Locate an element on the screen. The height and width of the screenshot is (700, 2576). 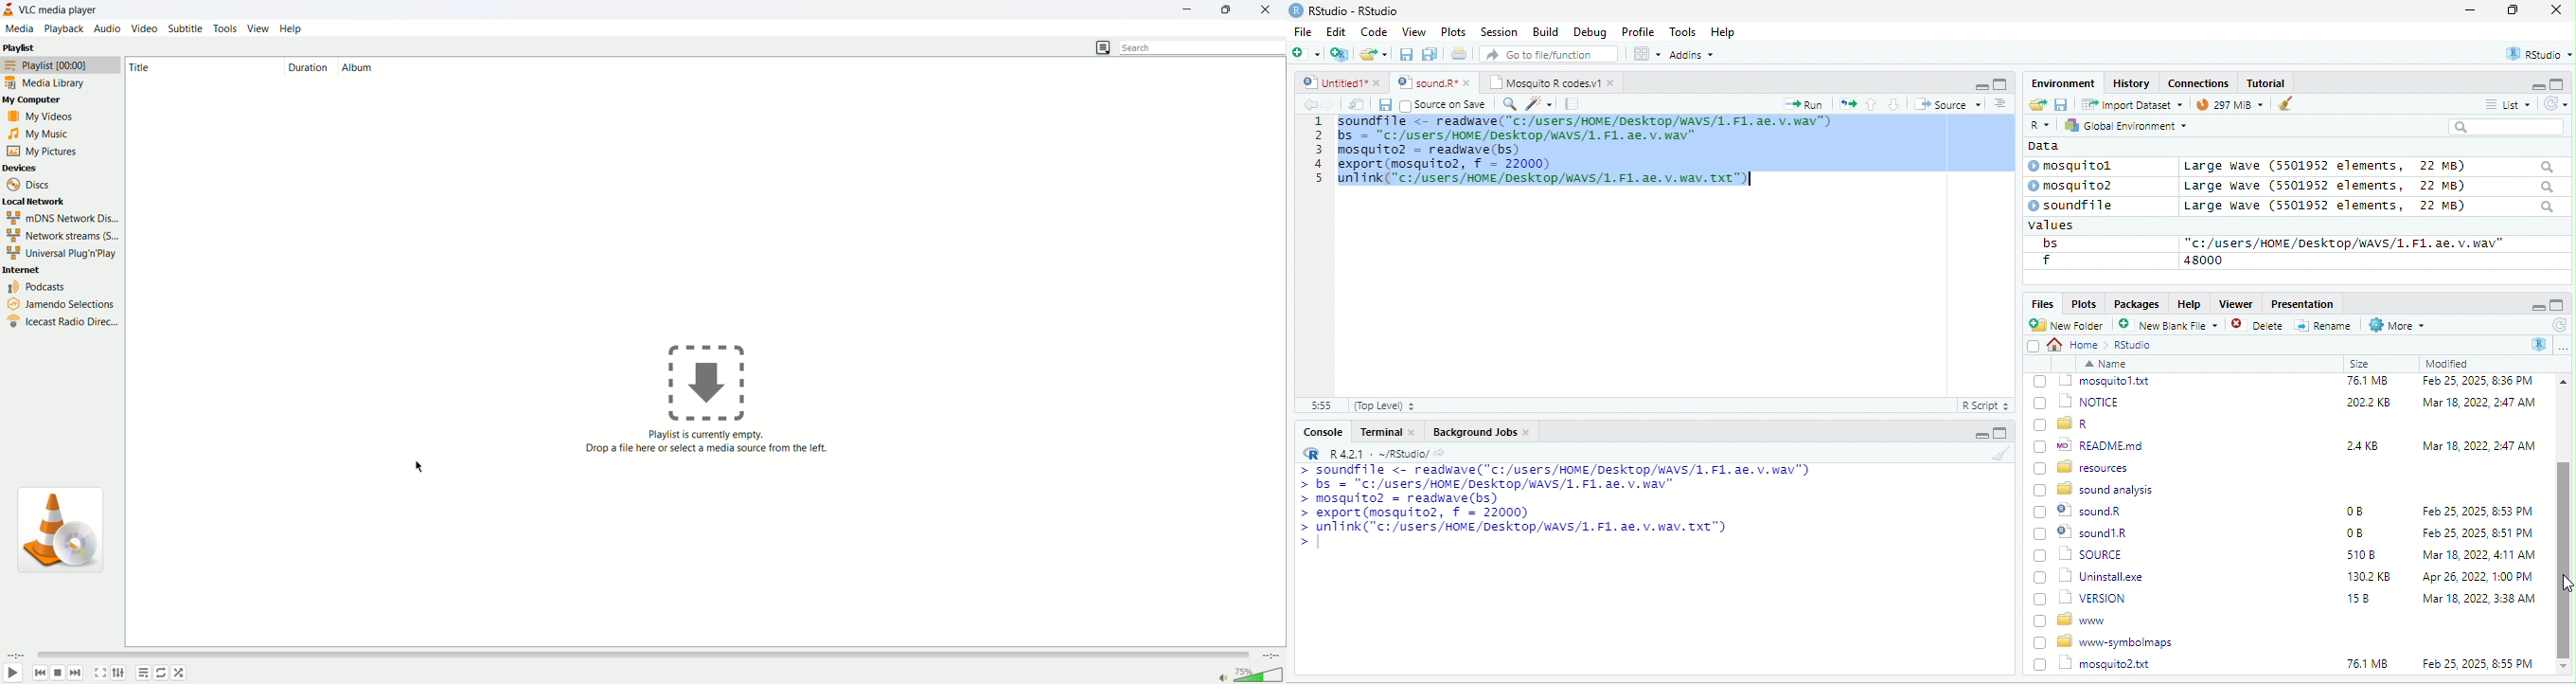
Run is located at coordinates (1800, 104).